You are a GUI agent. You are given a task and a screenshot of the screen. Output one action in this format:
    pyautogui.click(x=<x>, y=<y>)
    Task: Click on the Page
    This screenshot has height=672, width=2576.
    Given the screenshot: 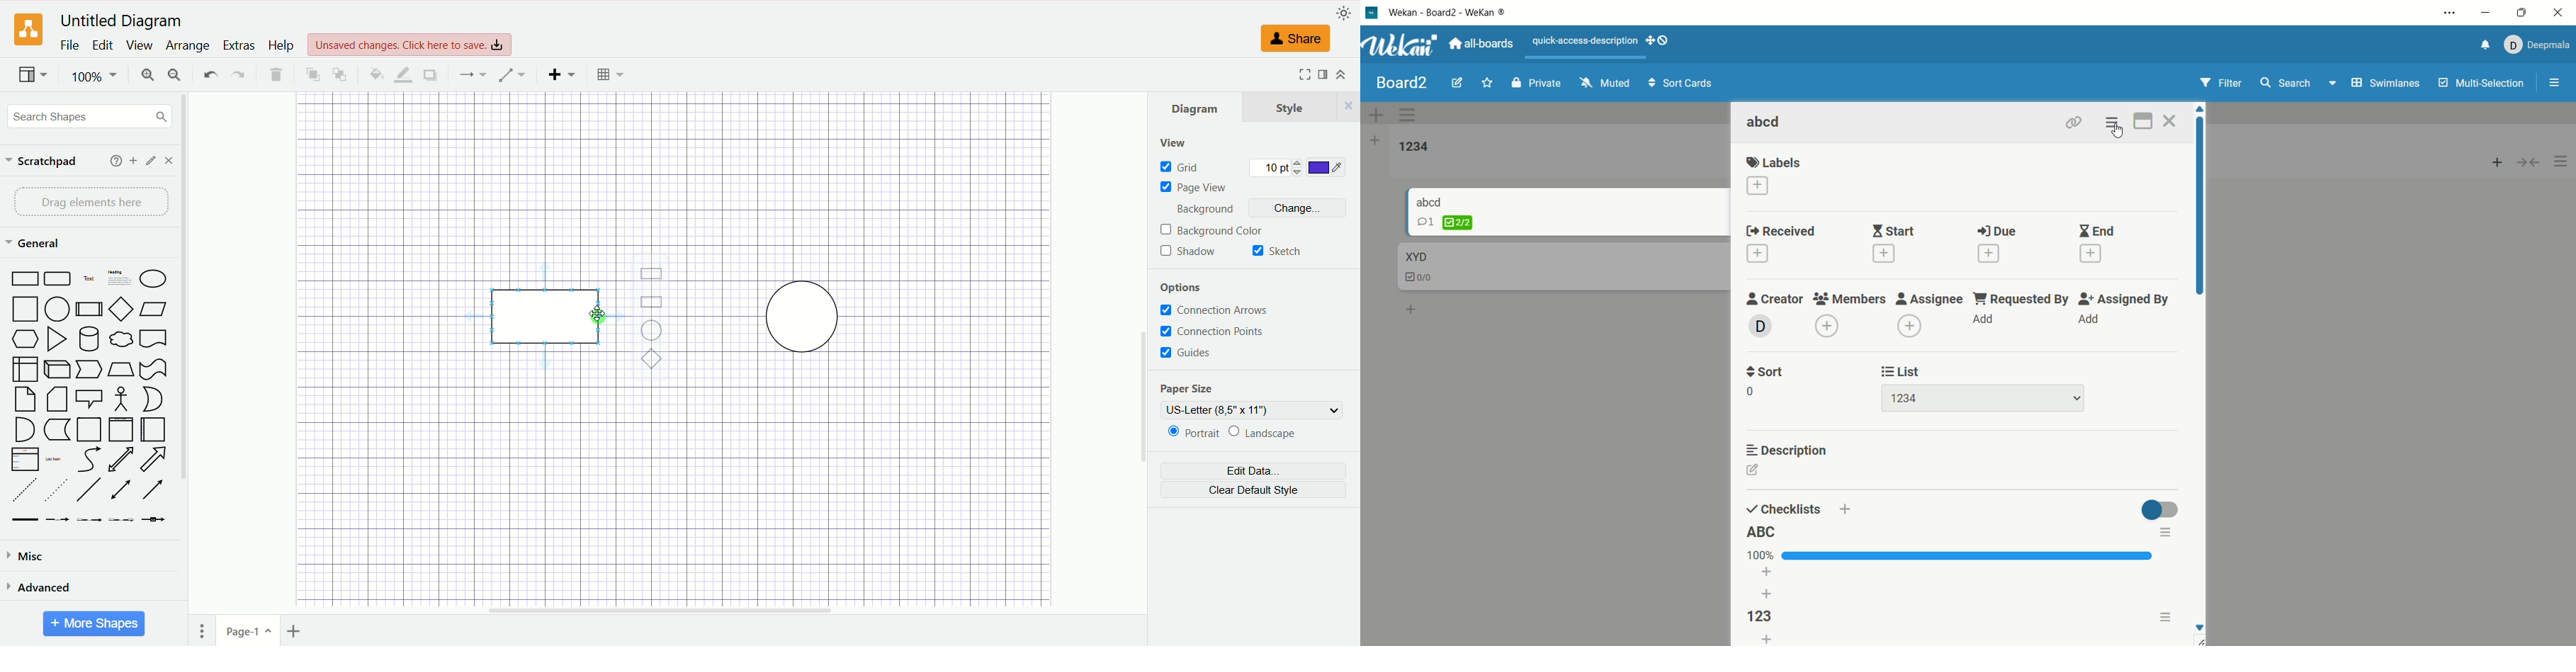 What is the action you would take?
    pyautogui.click(x=88, y=429)
    